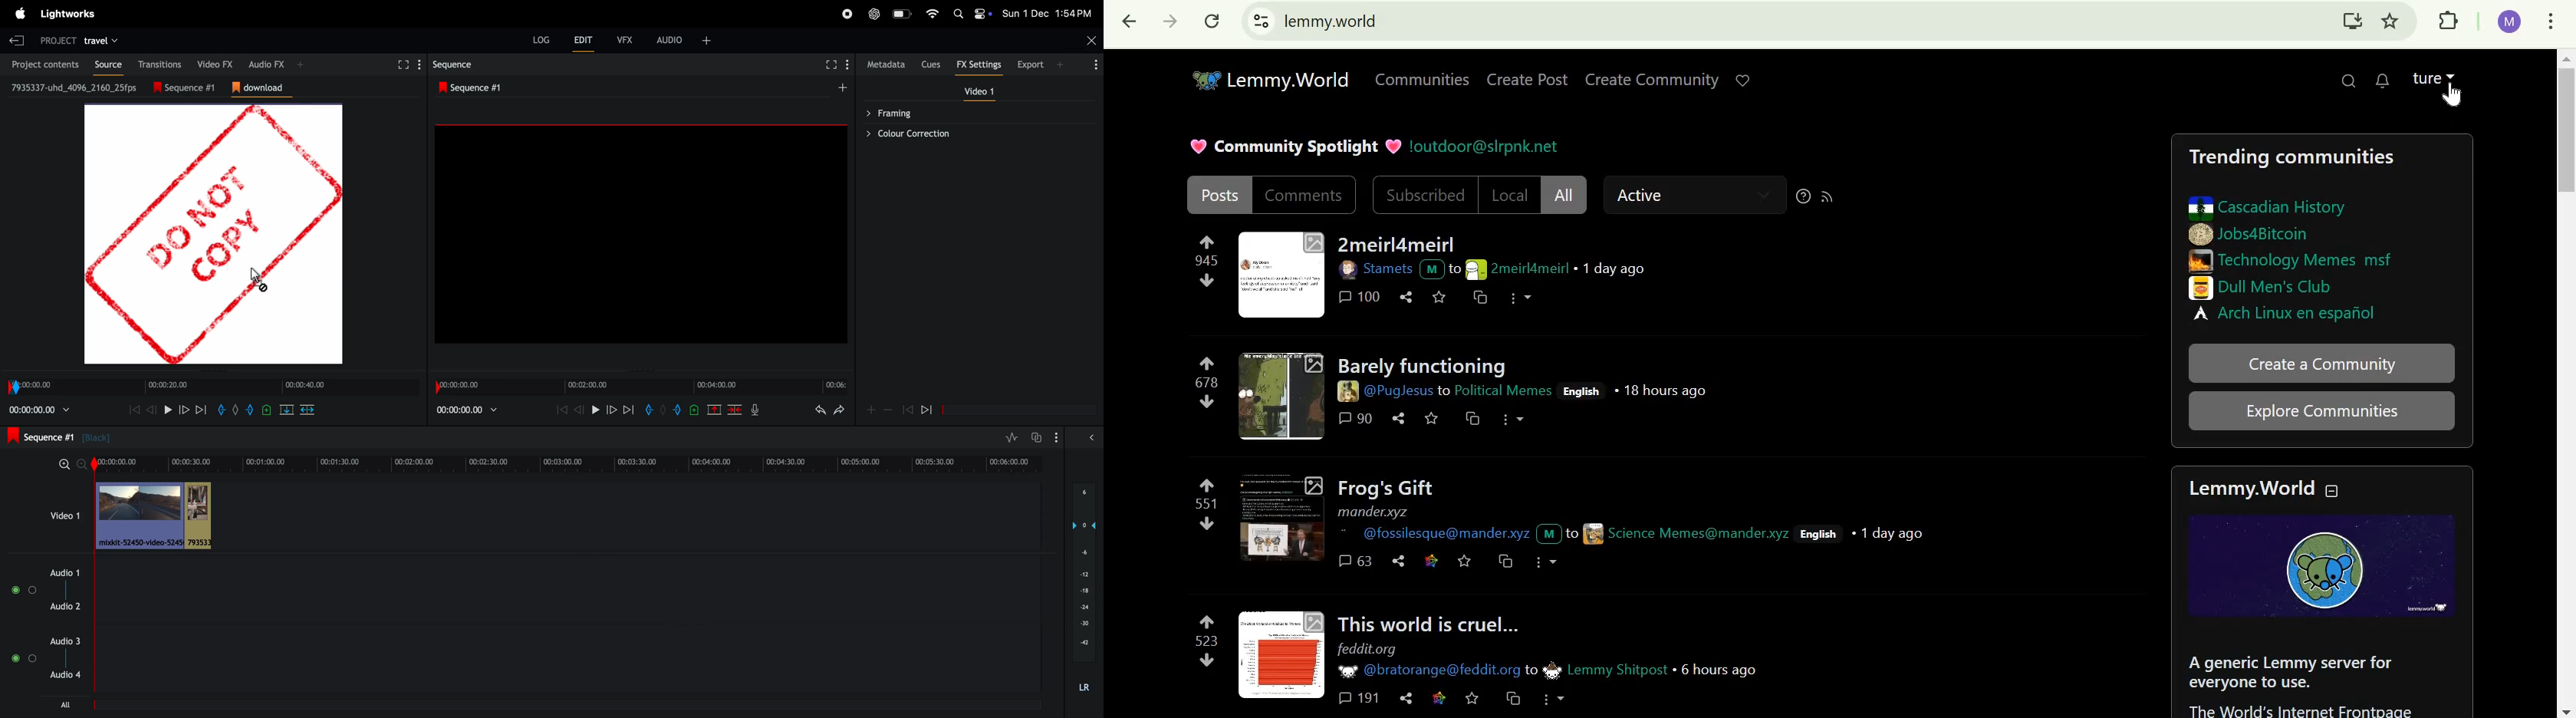 The image size is (2576, 728). What do you see at coordinates (1206, 525) in the screenshot?
I see `downvote` at bounding box center [1206, 525].